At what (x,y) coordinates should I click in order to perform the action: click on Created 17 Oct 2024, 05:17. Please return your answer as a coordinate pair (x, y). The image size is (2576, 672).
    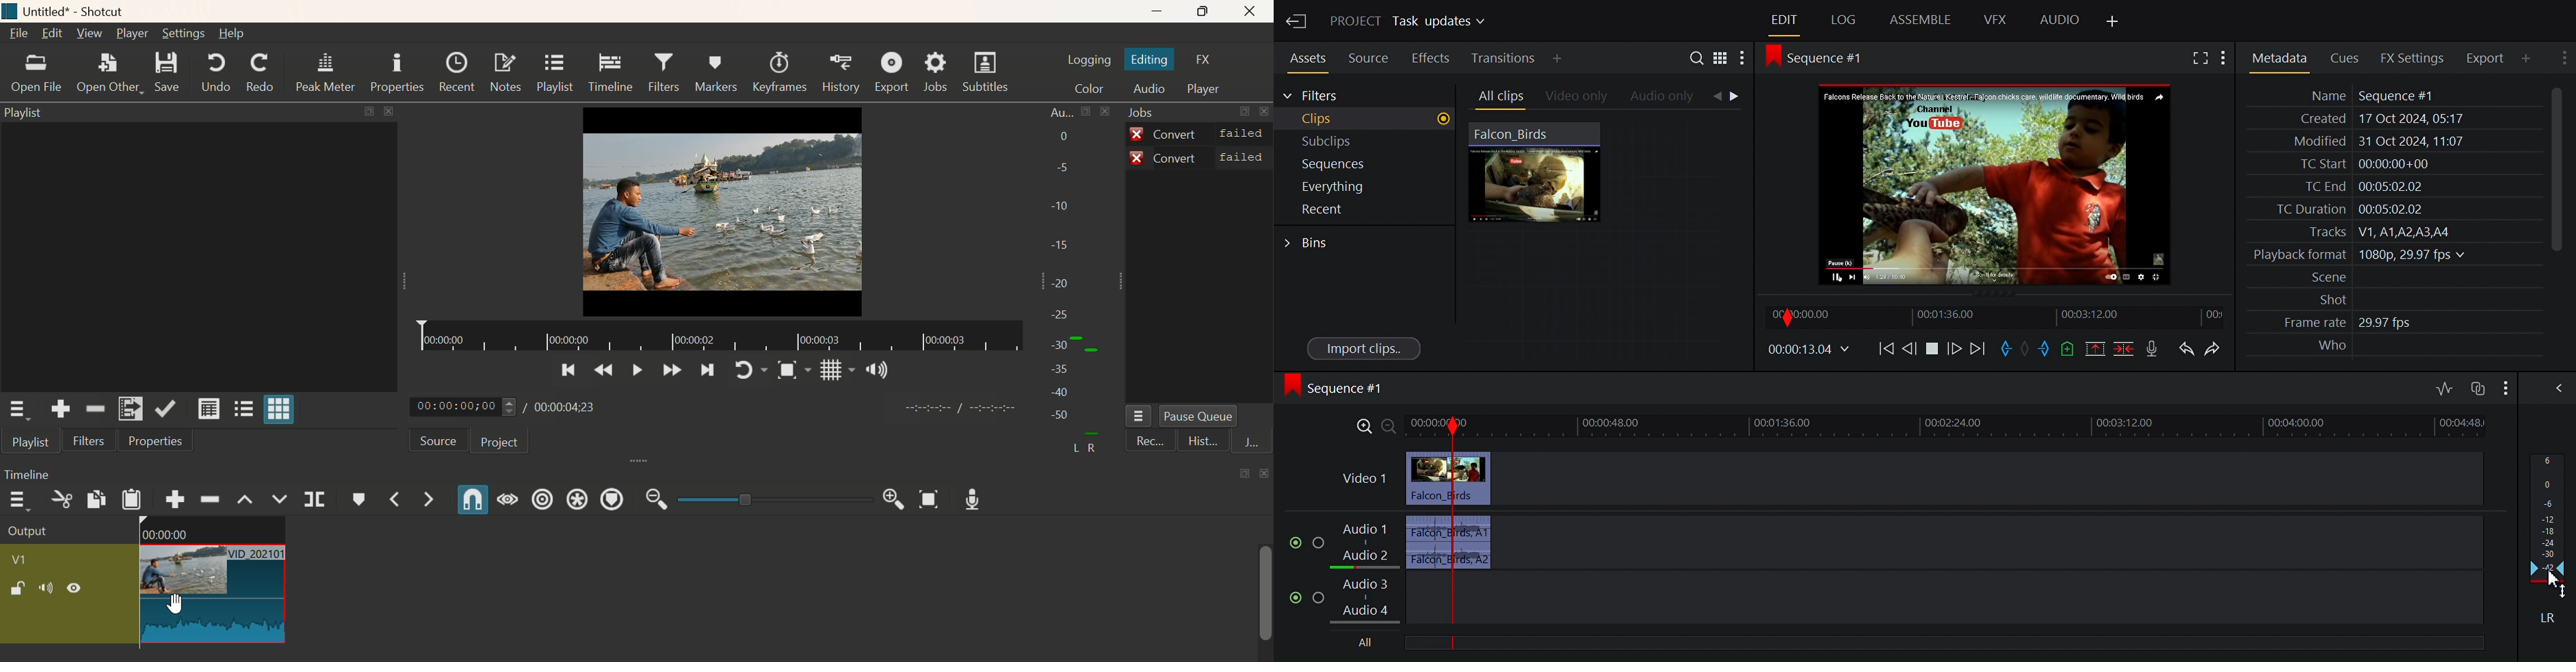
    Looking at the image, I should click on (2376, 119).